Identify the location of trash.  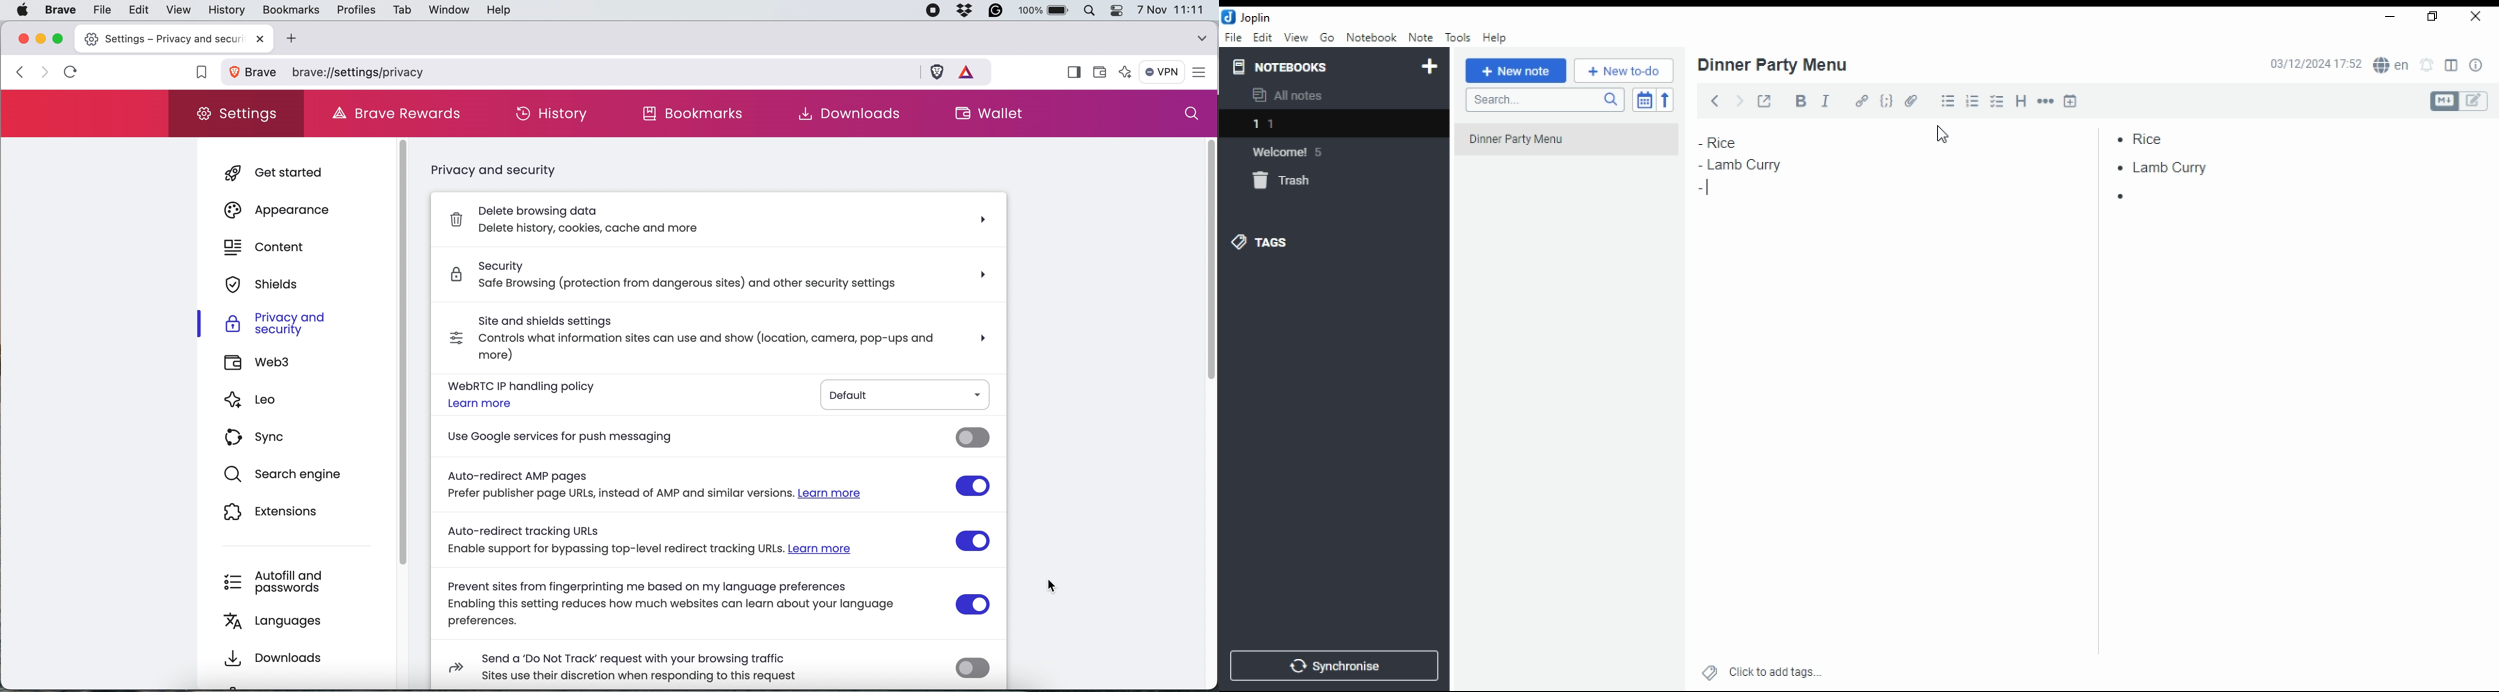
(1285, 181).